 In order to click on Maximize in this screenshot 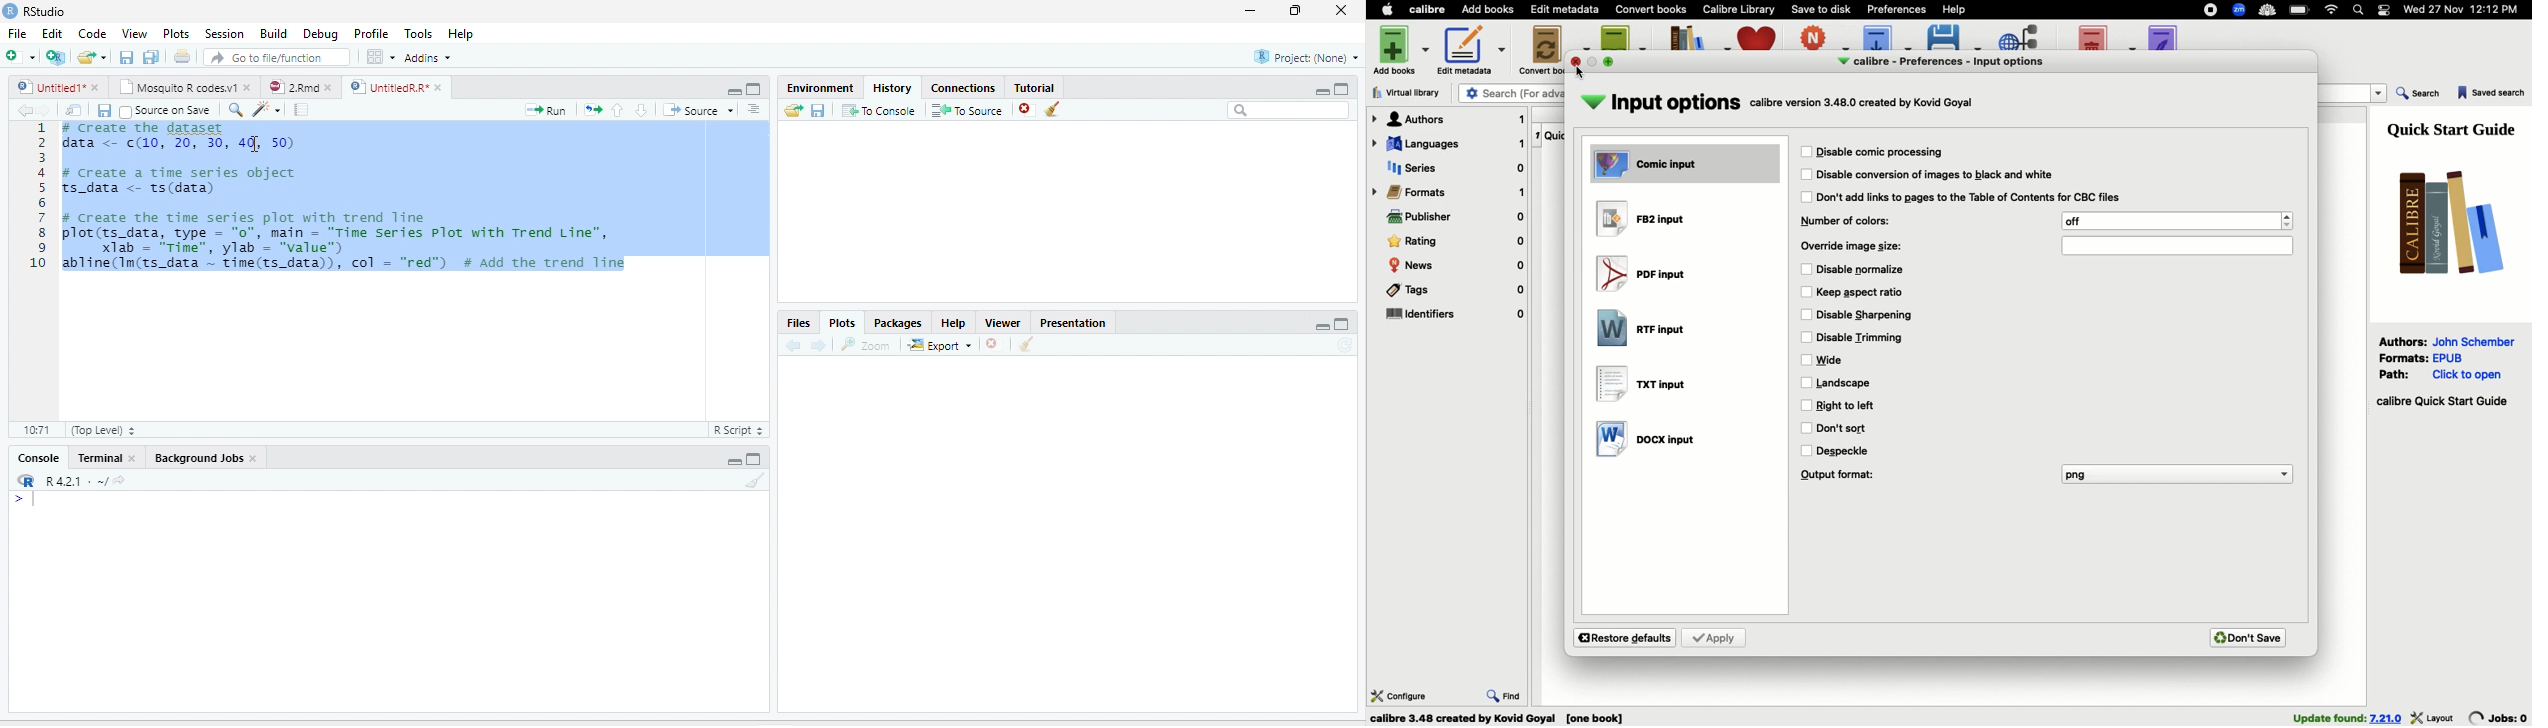, I will do `click(1342, 88)`.